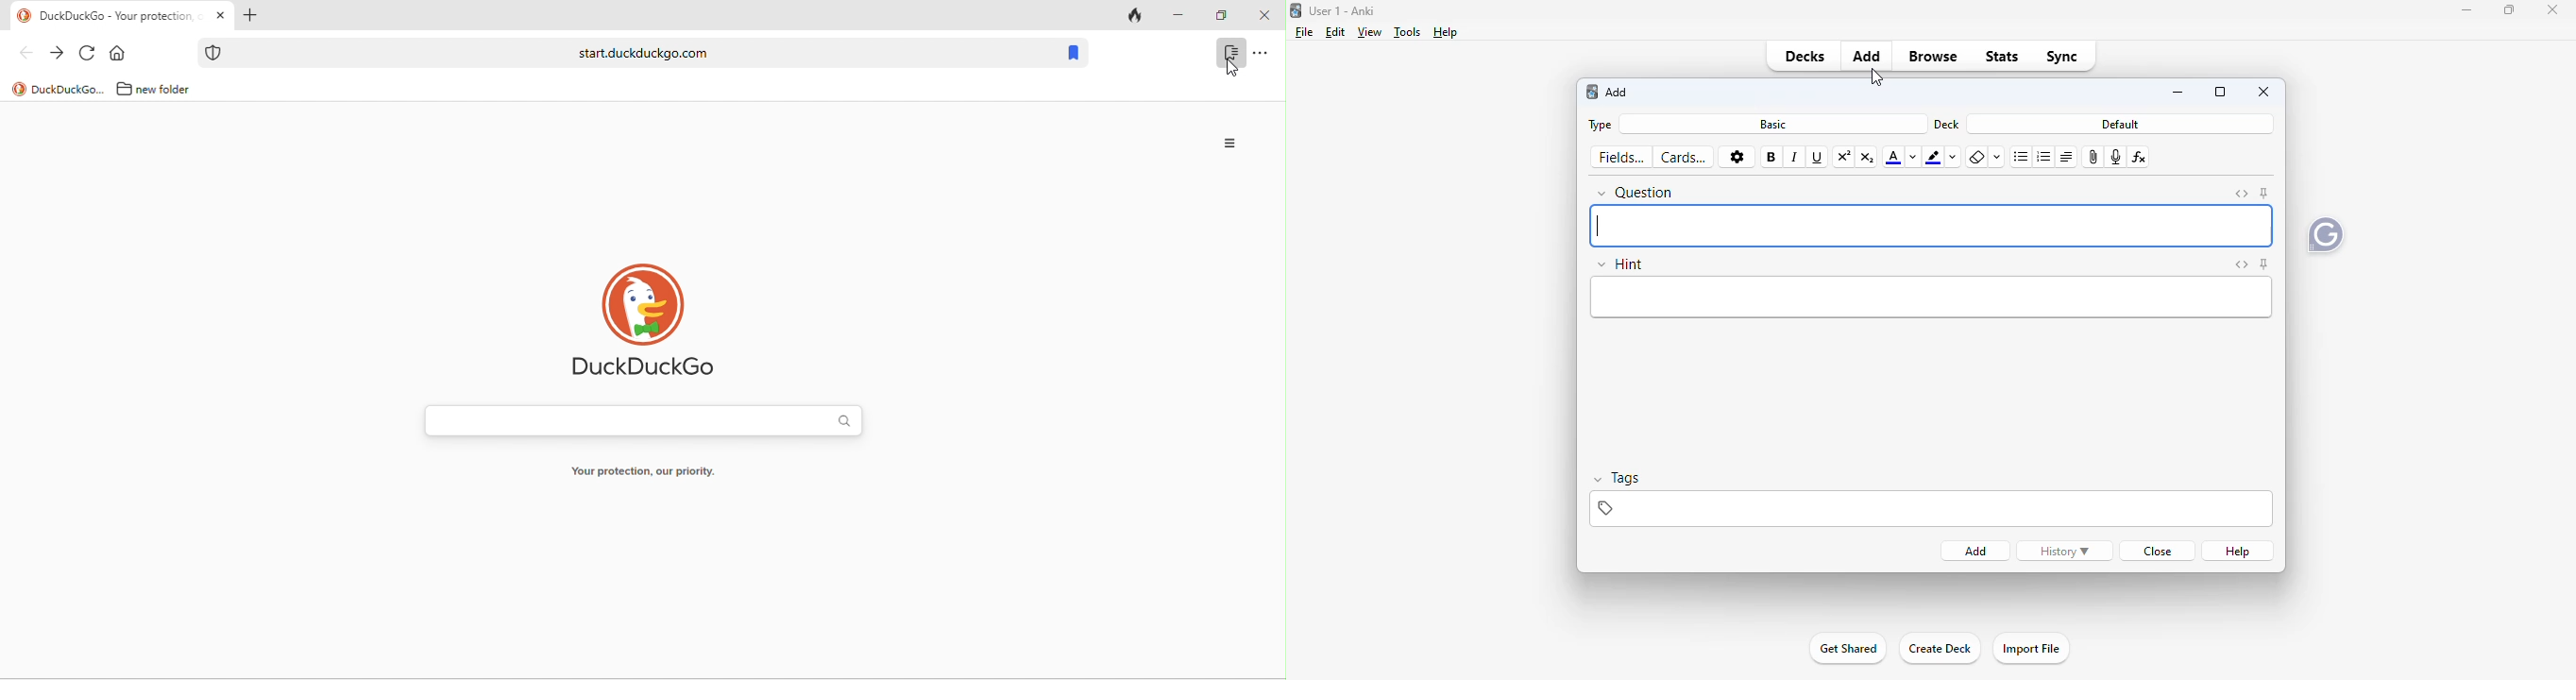  Describe the element at coordinates (2140, 157) in the screenshot. I see `equations` at that location.